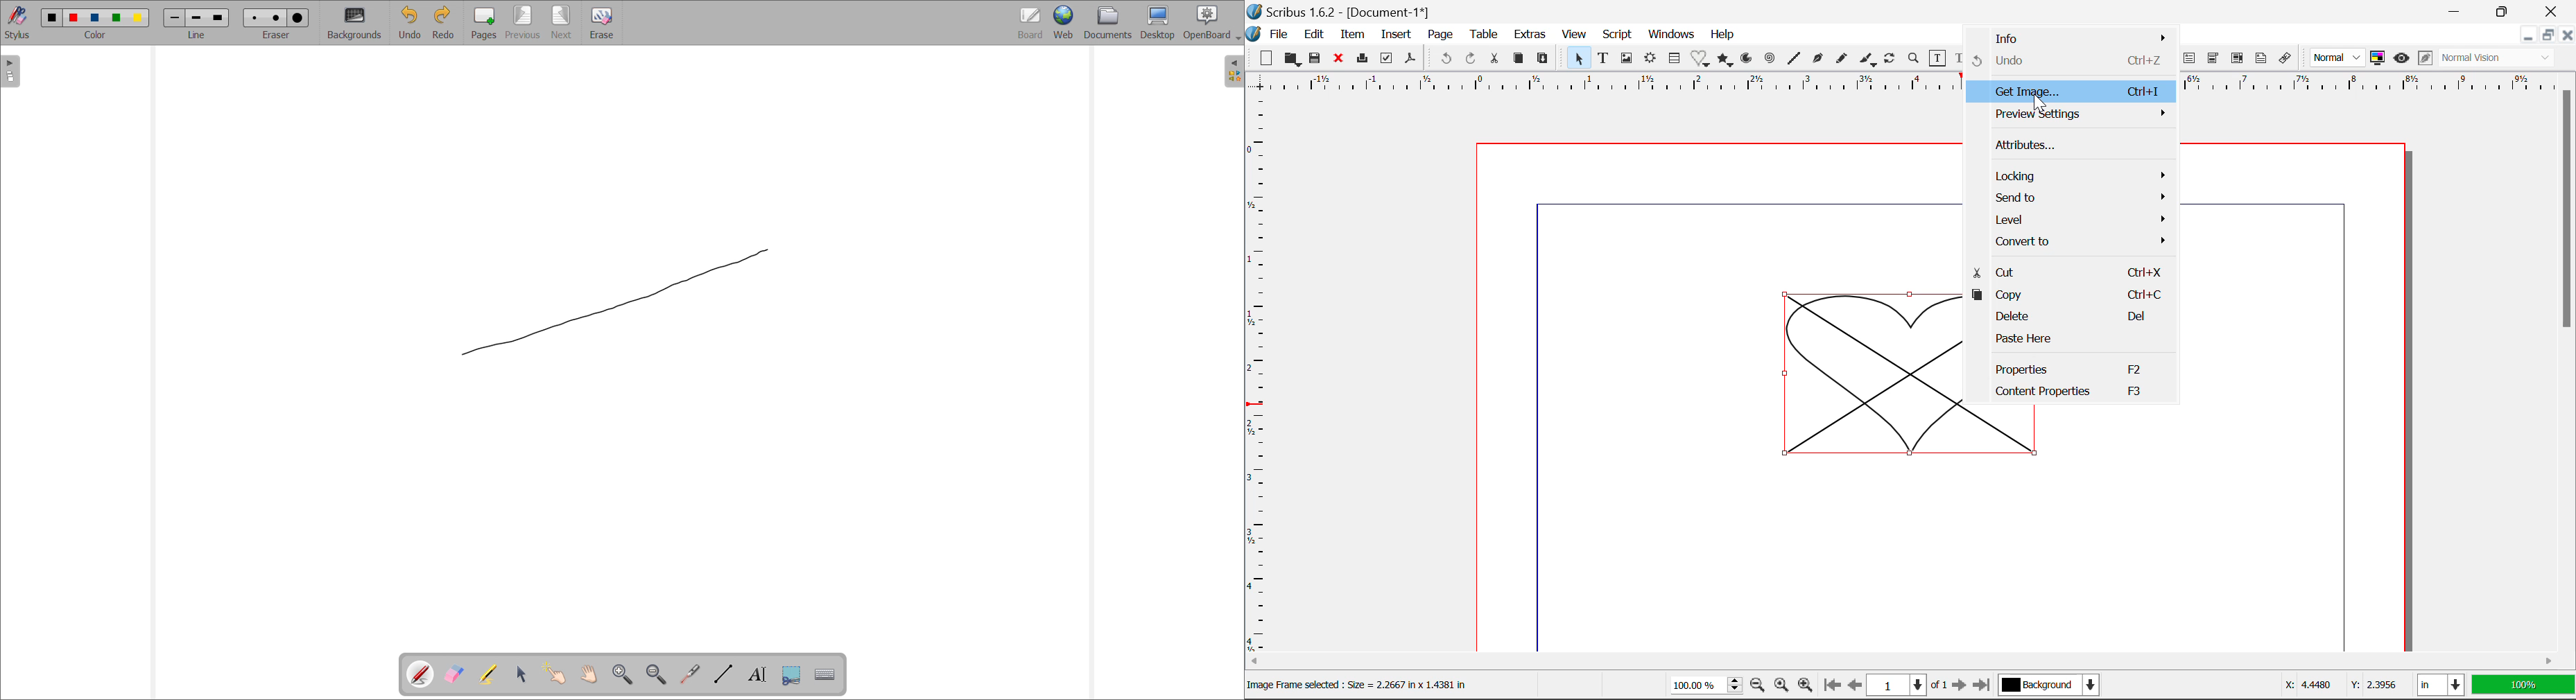 The image size is (2576, 700). What do you see at coordinates (2051, 686) in the screenshot?
I see `Background` at bounding box center [2051, 686].